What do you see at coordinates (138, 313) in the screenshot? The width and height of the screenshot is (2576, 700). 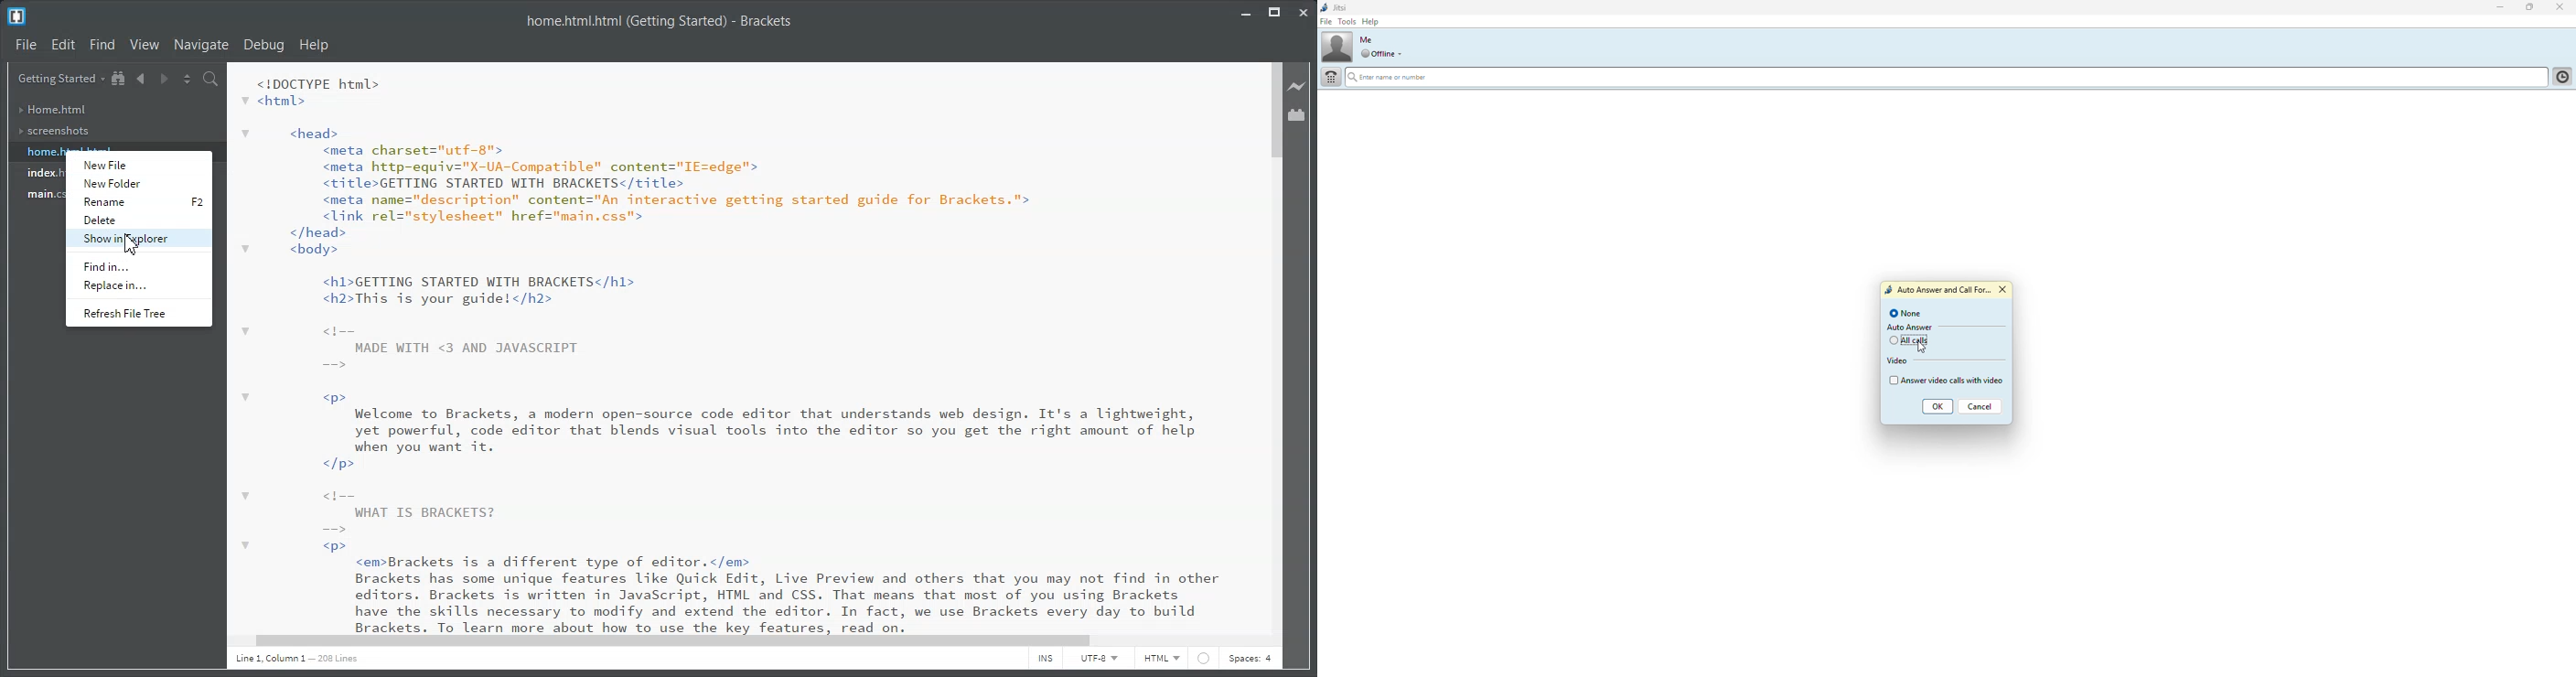 I see `Refresh File Tree` at bounding box center [138, 313].